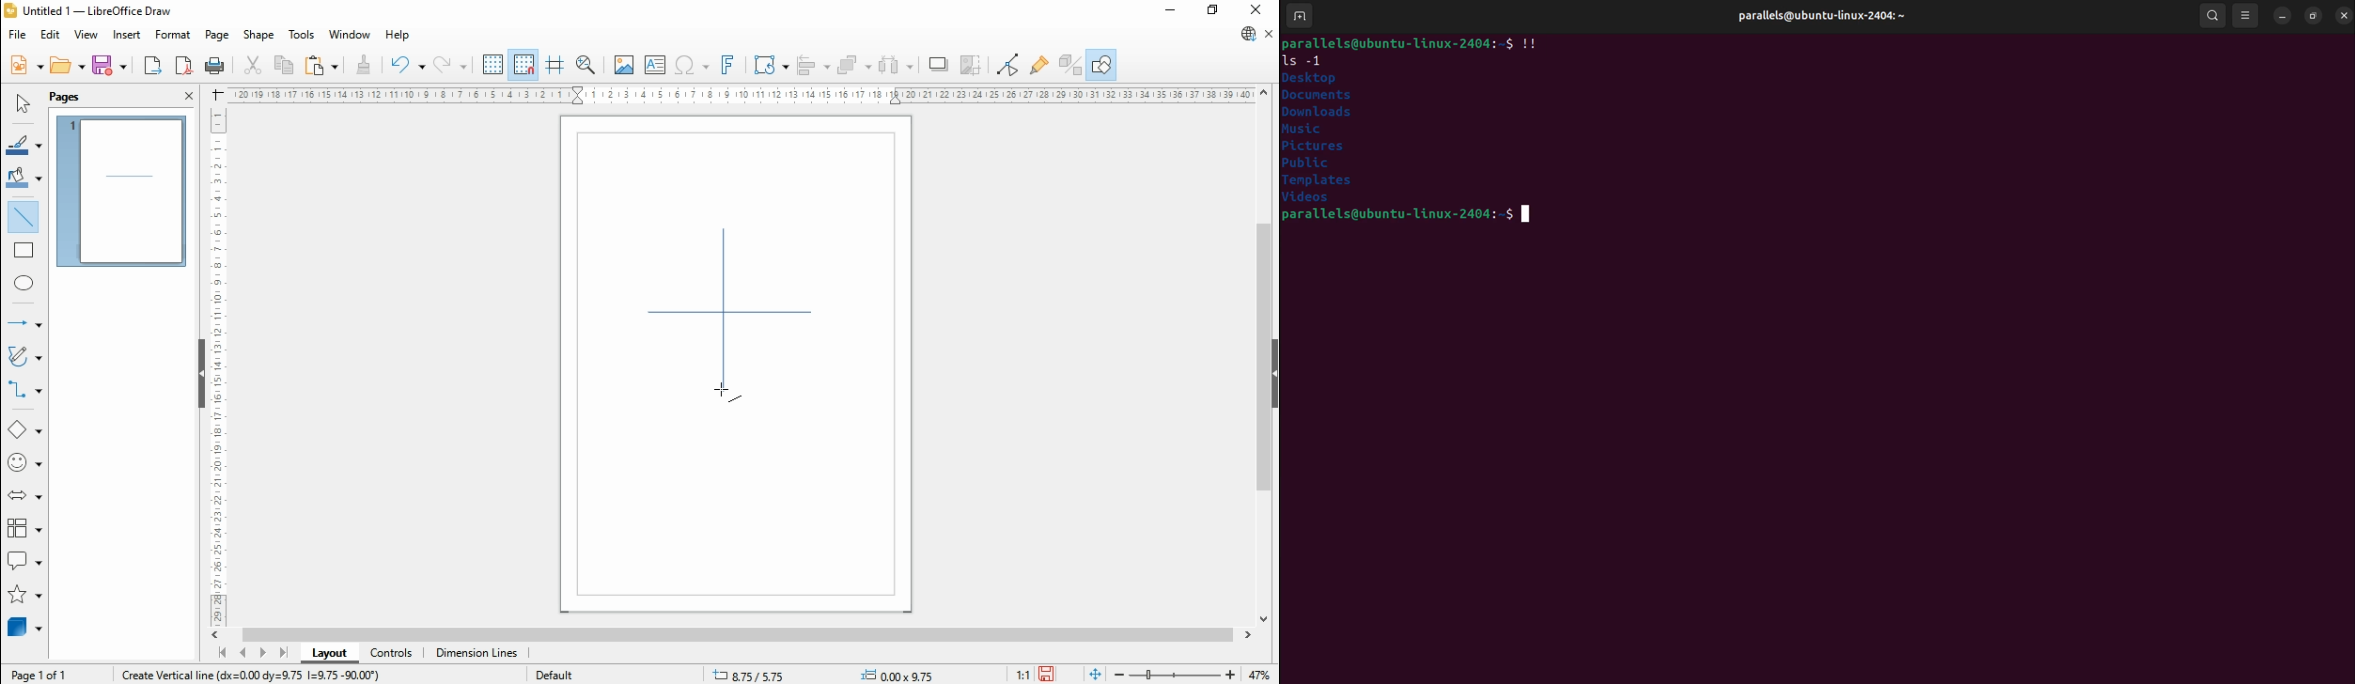  I want to click on stars and banners, so click(22, 593).